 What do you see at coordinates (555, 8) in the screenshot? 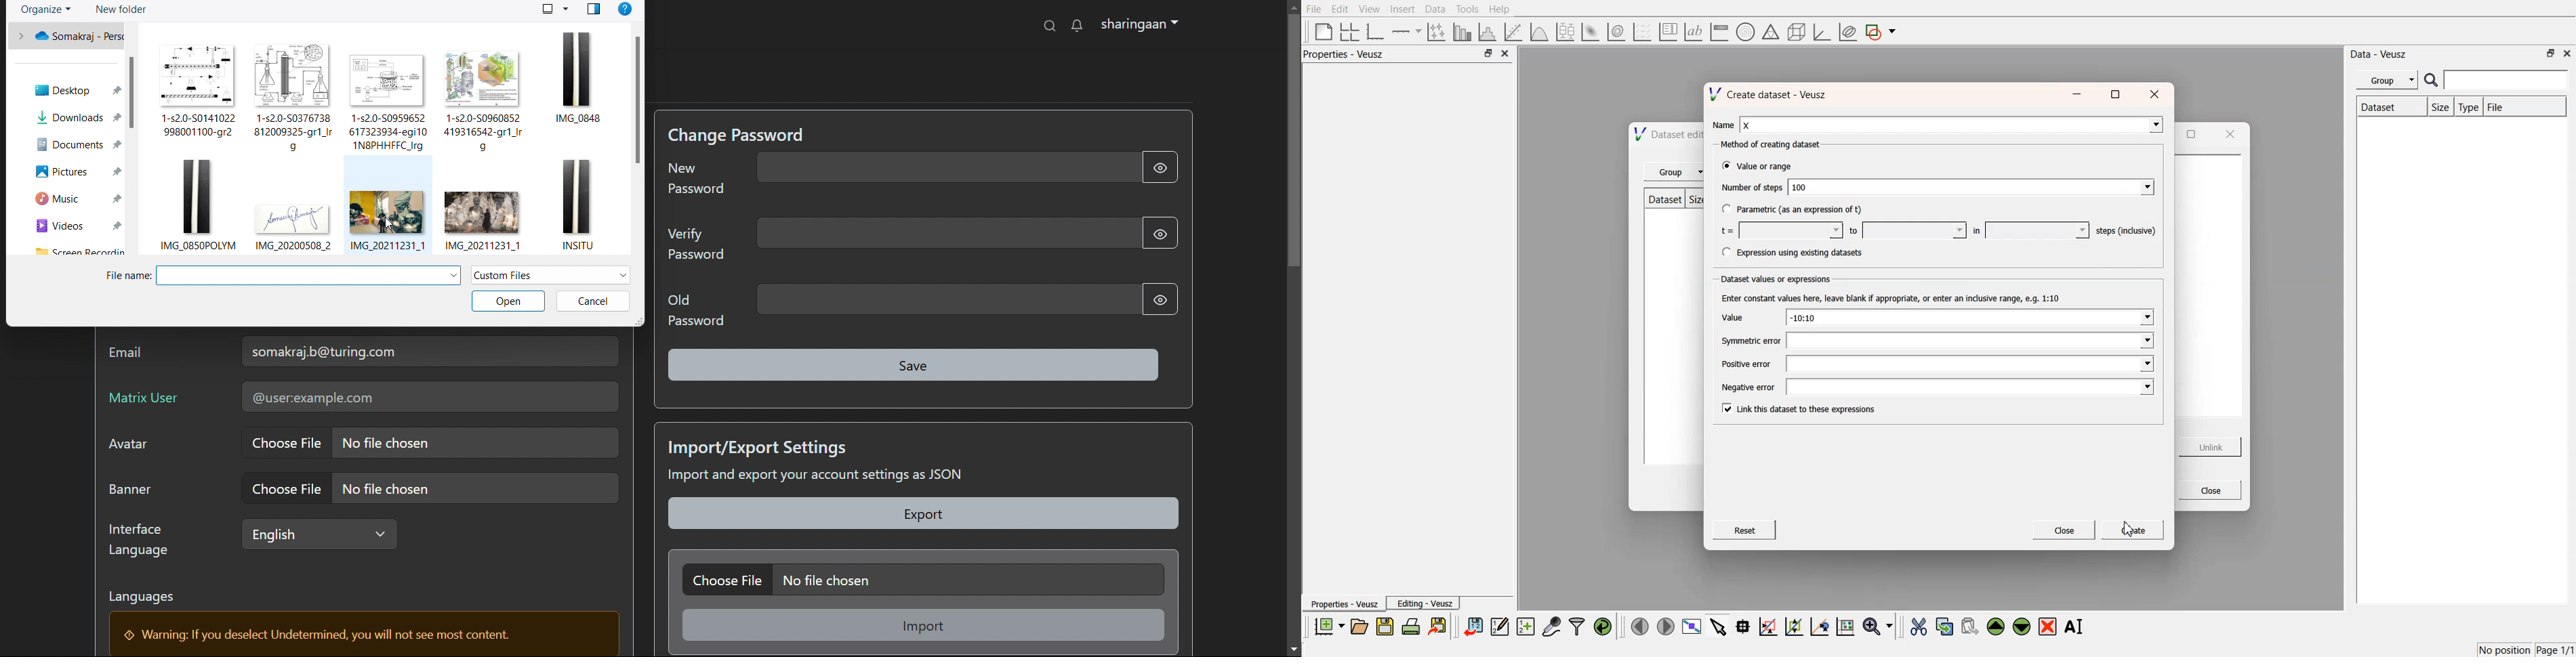
I see `select view` at bounding box center [555, 8].